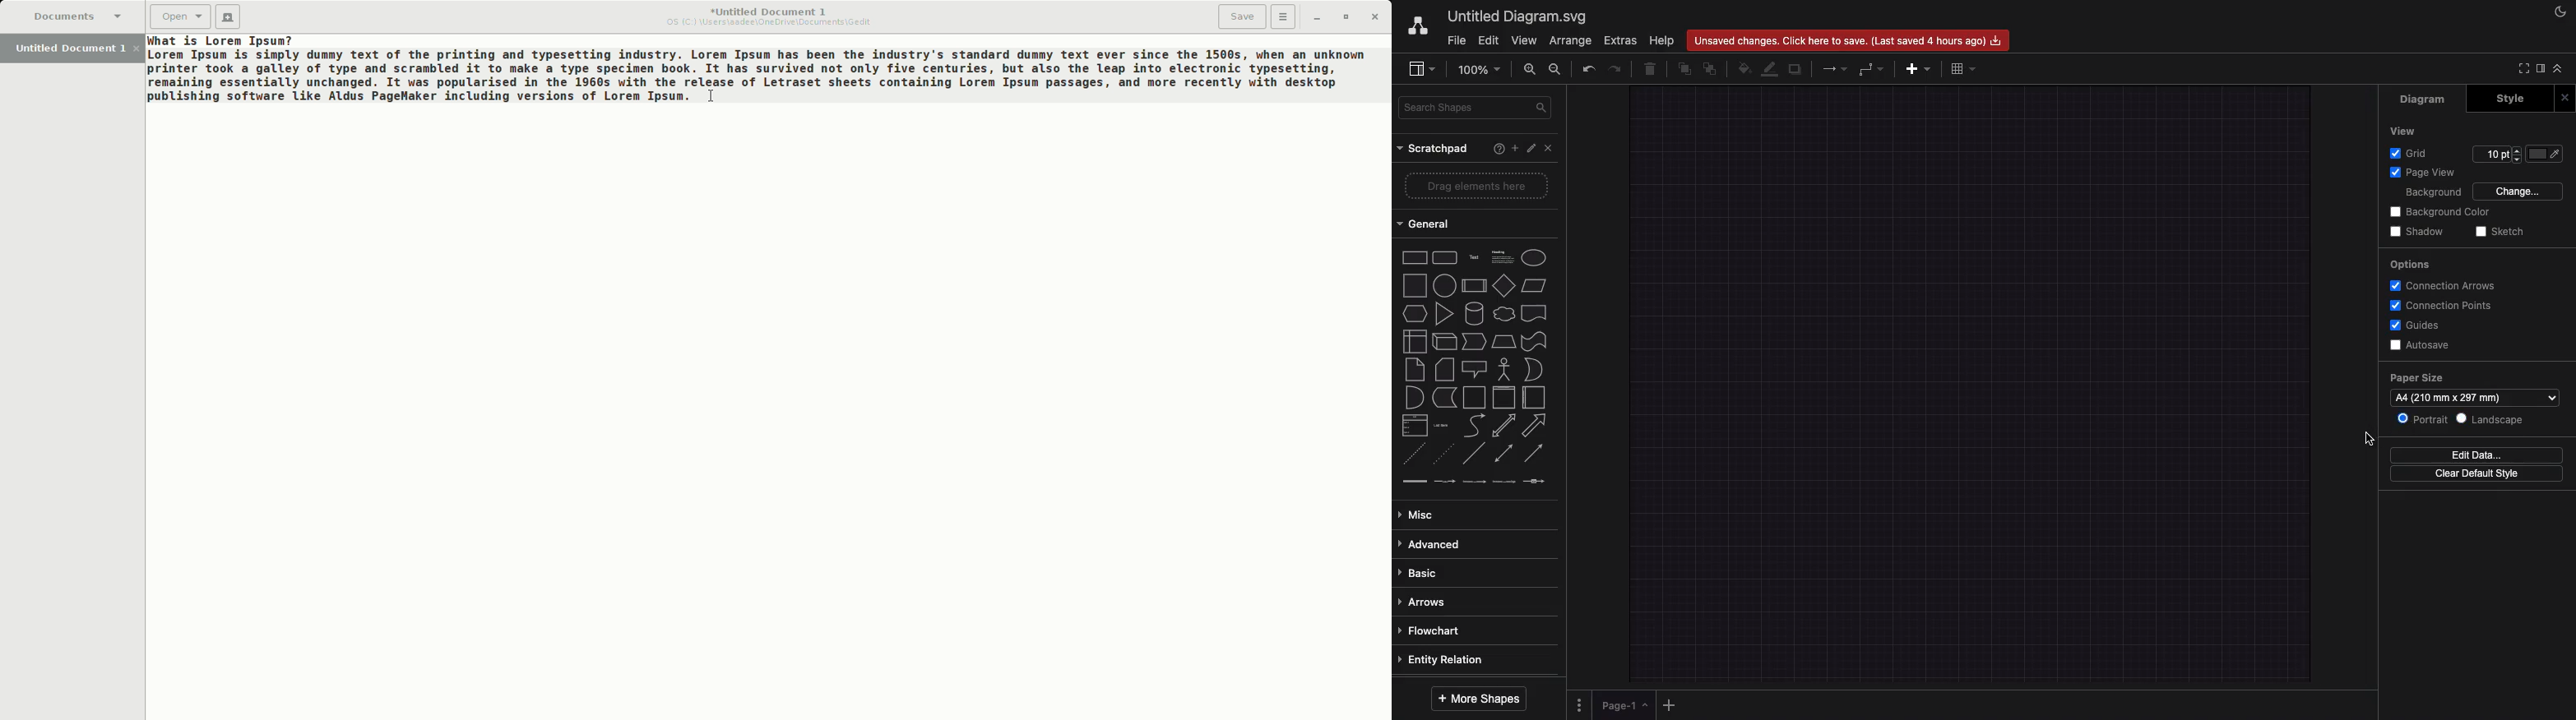  I want to click on Draw.io, so click(1416, 28).